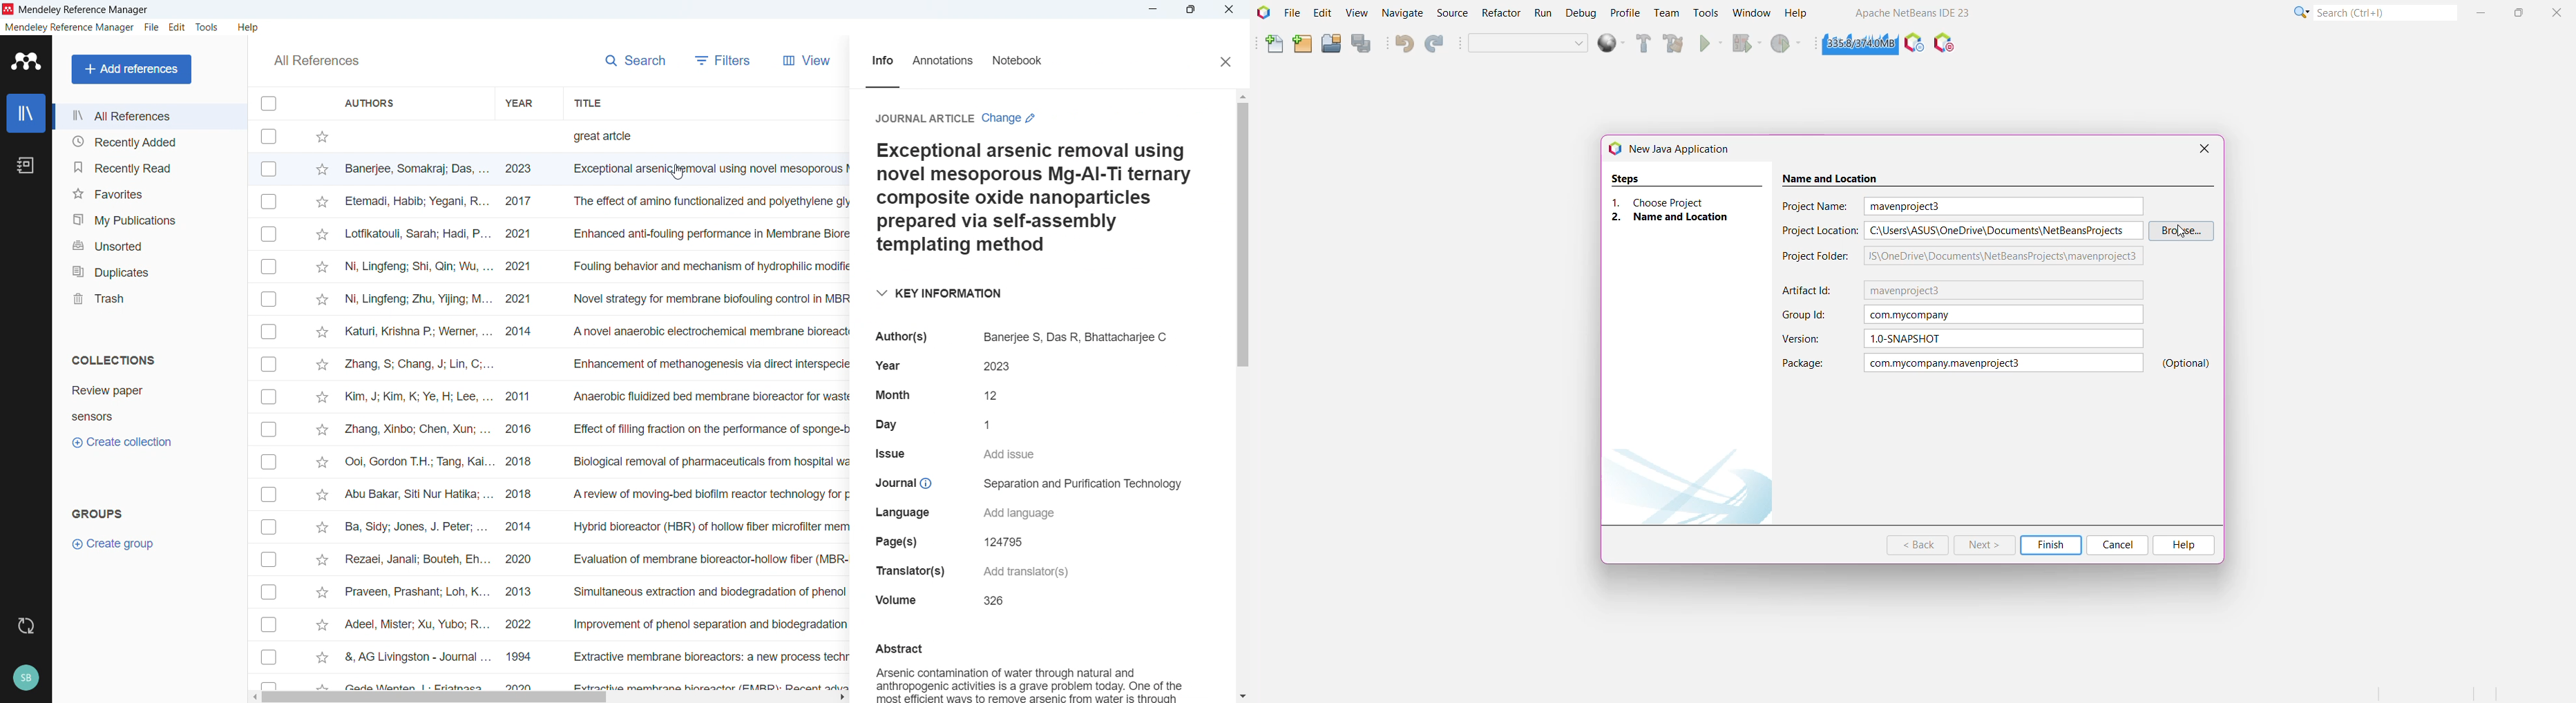  What do you see at coordinates (889, 454) in the screenshot?
I see `Issue` at bounding box center [889, 454].